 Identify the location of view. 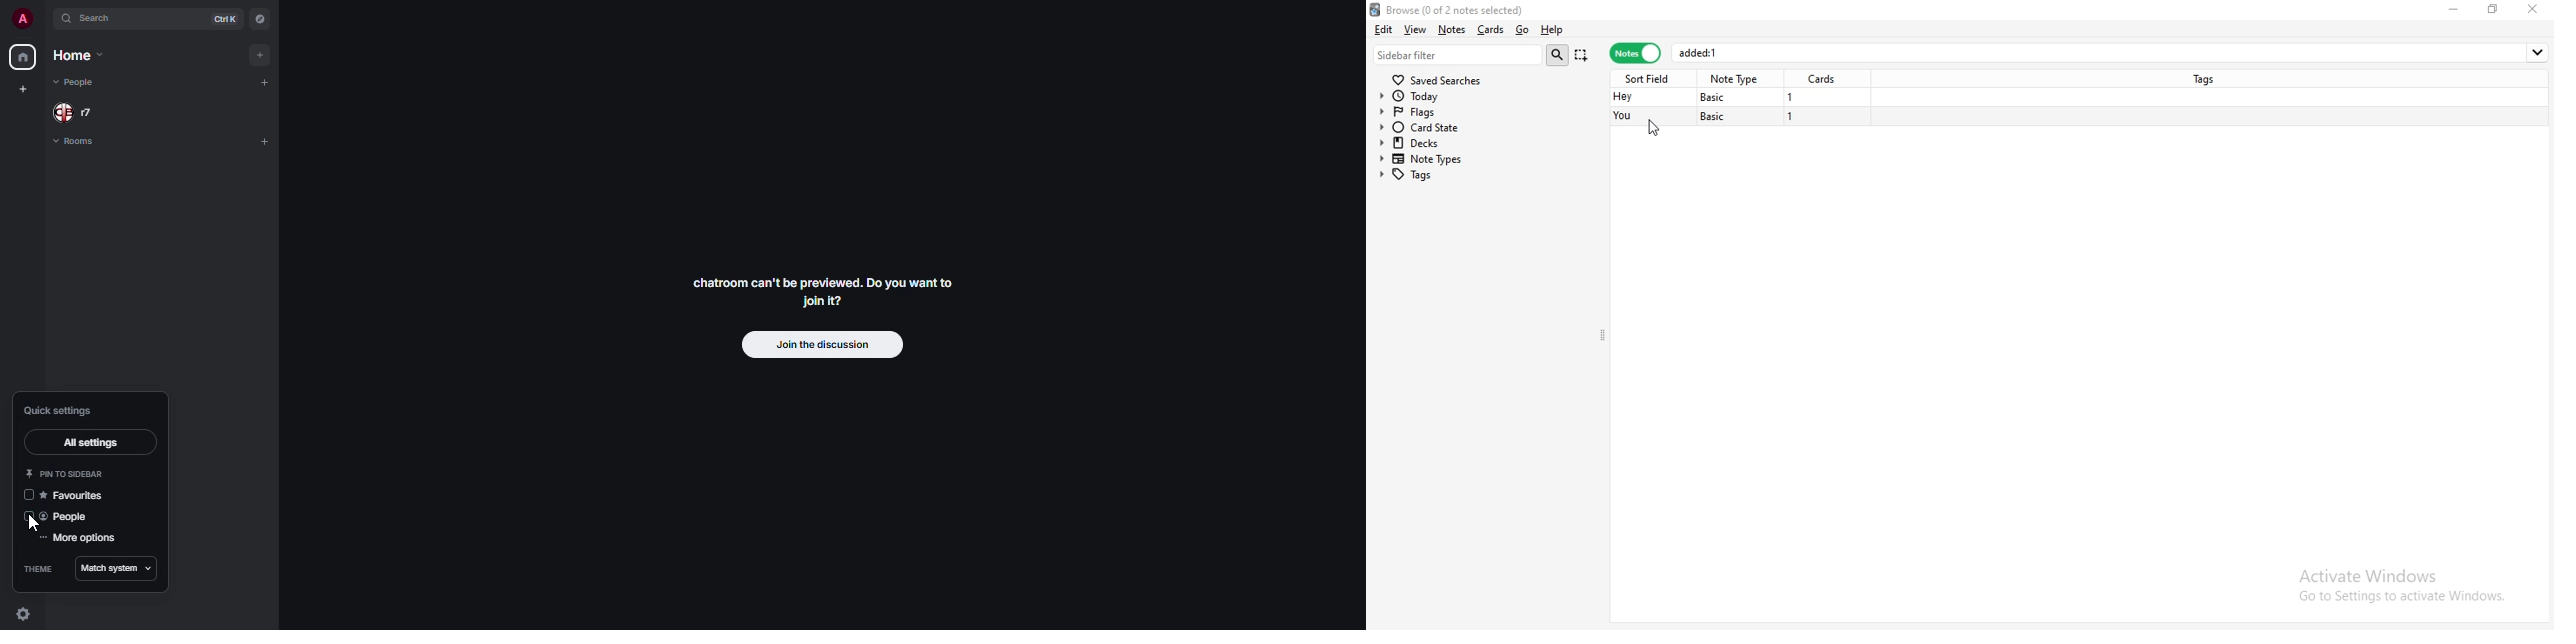
(1416, 29).